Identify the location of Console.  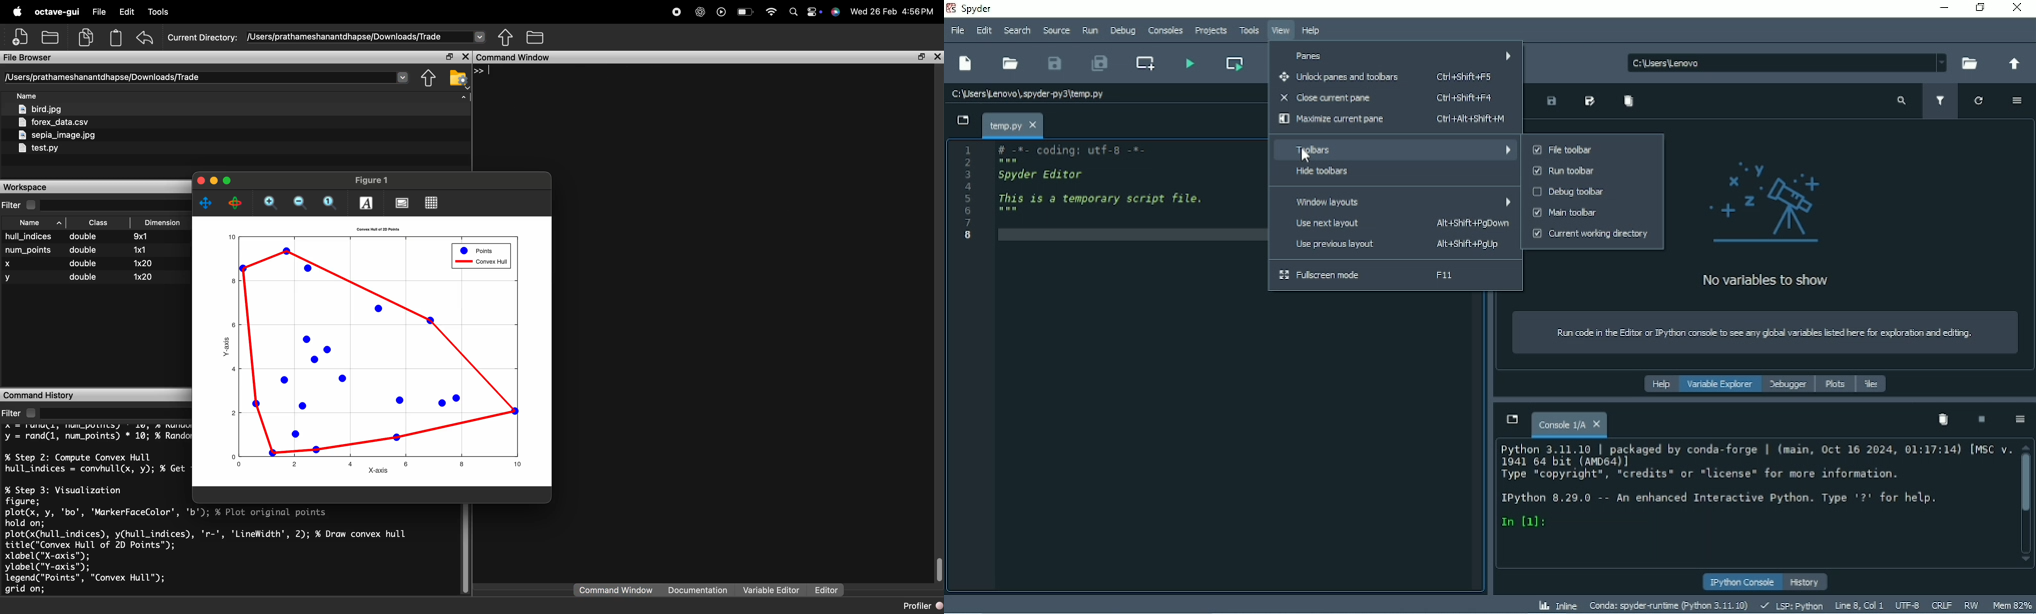
(1751, 488).